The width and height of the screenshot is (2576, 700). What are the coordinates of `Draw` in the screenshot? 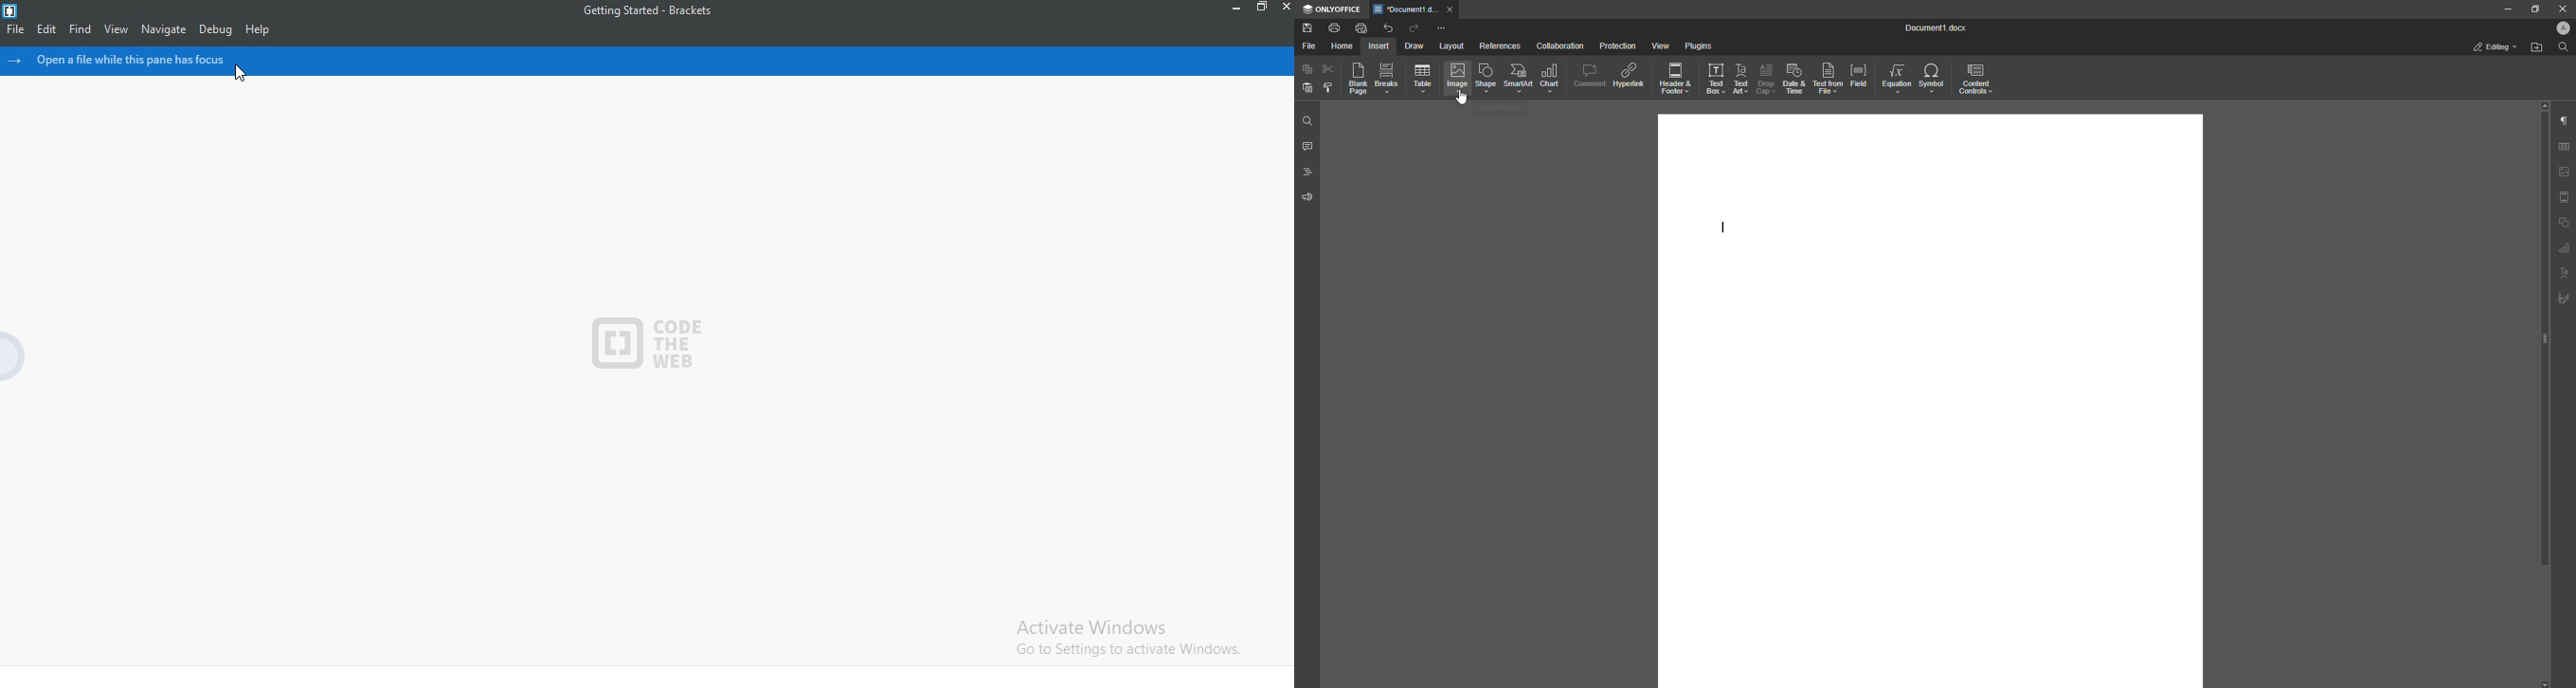 It's located at (1414, 47).